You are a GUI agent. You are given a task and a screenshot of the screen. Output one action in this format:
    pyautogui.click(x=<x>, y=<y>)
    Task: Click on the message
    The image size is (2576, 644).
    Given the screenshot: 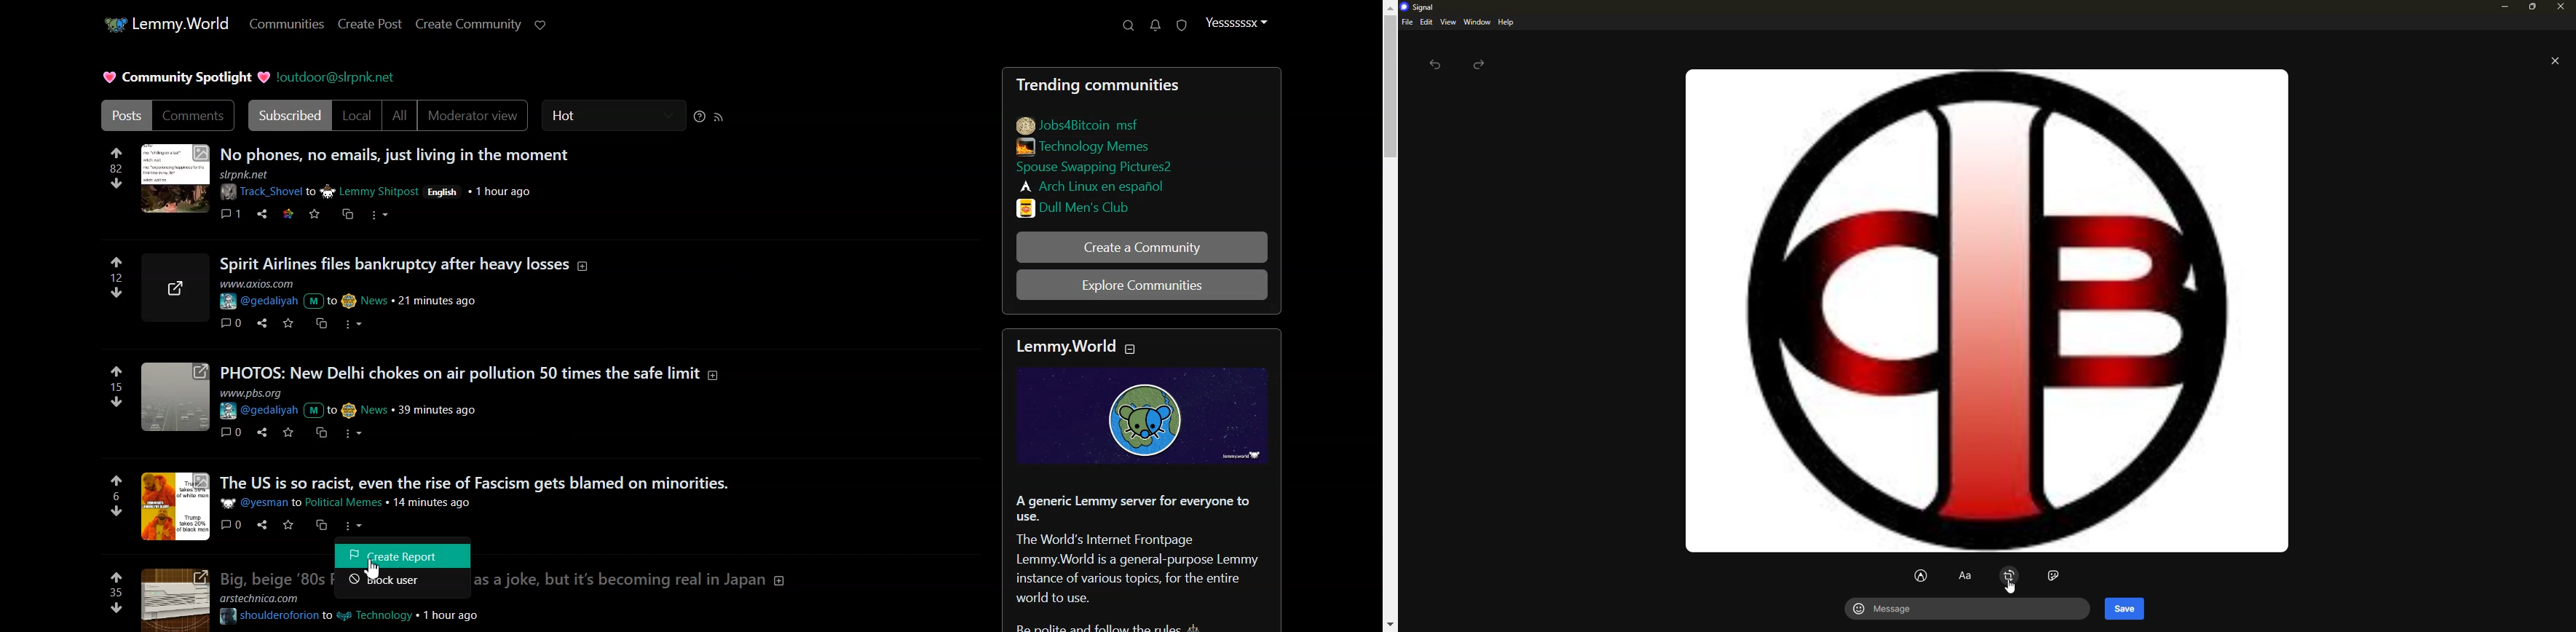 What is the action you would take?
    pyautogui.click(x=1889, y=609)
    